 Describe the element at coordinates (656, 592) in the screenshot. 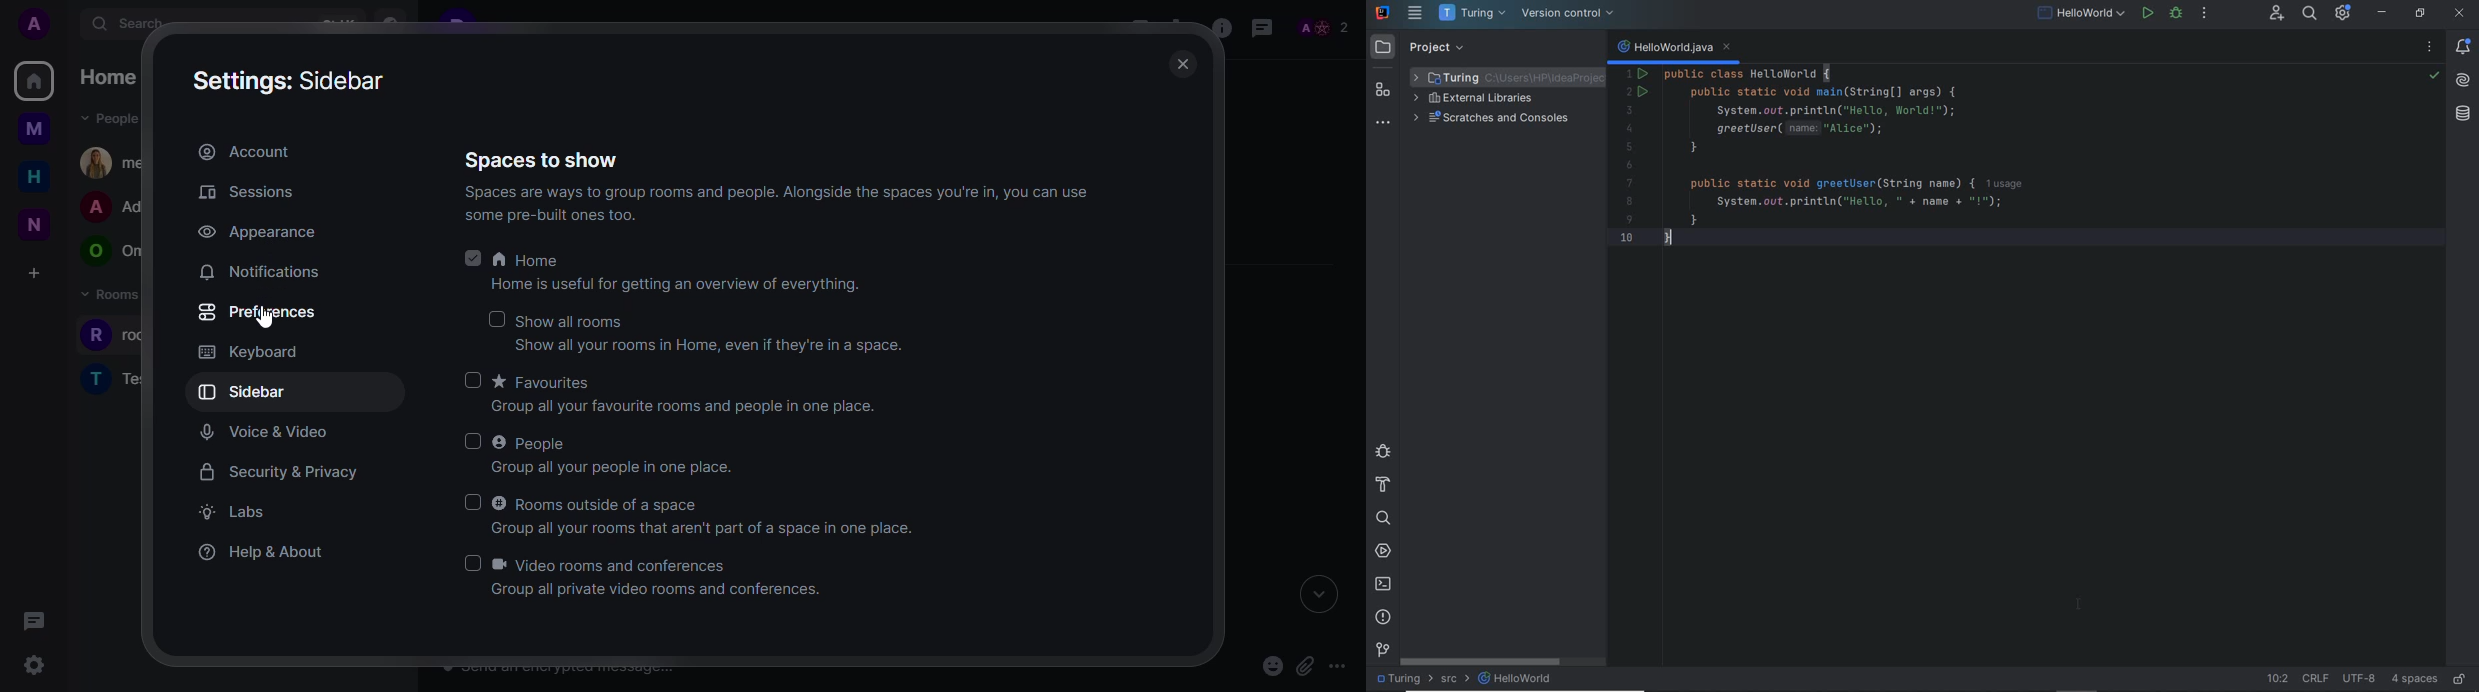

I see `Group all private video rooms and conferences` at that location.